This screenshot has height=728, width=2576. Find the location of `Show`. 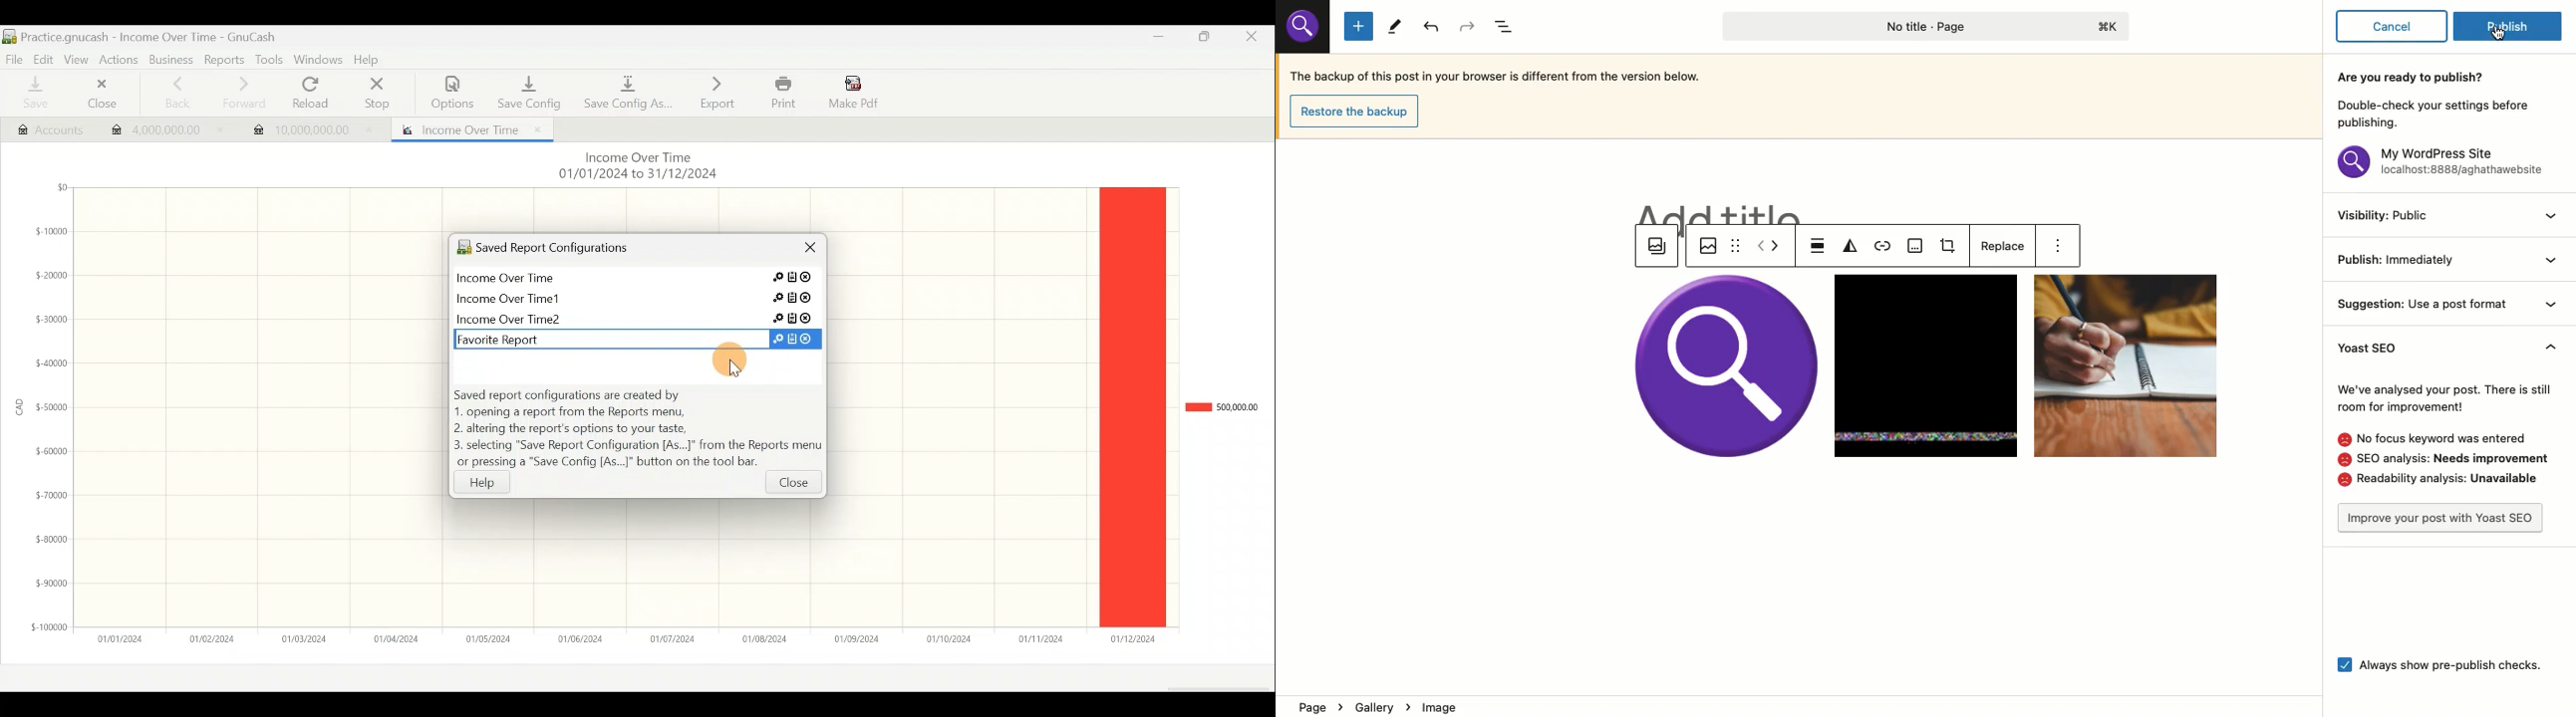

Show is located at coordinates (2546, 265).